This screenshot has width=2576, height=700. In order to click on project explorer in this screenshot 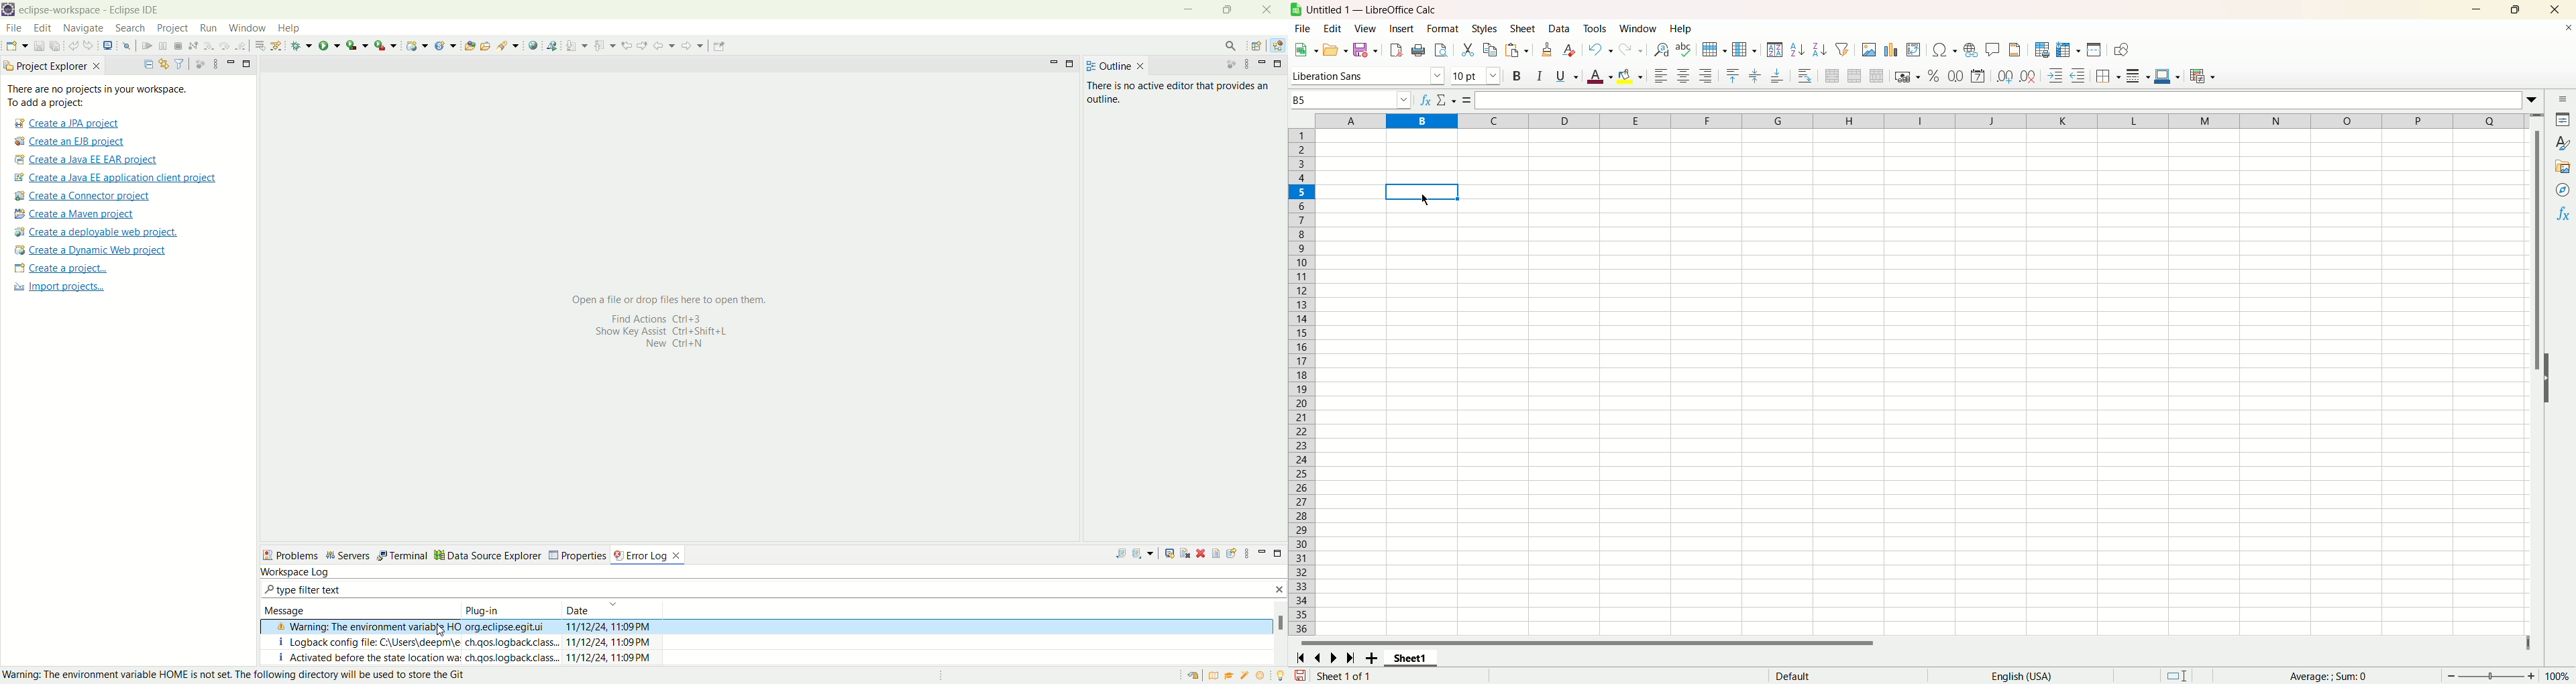, I will do `click(52, 66)`.